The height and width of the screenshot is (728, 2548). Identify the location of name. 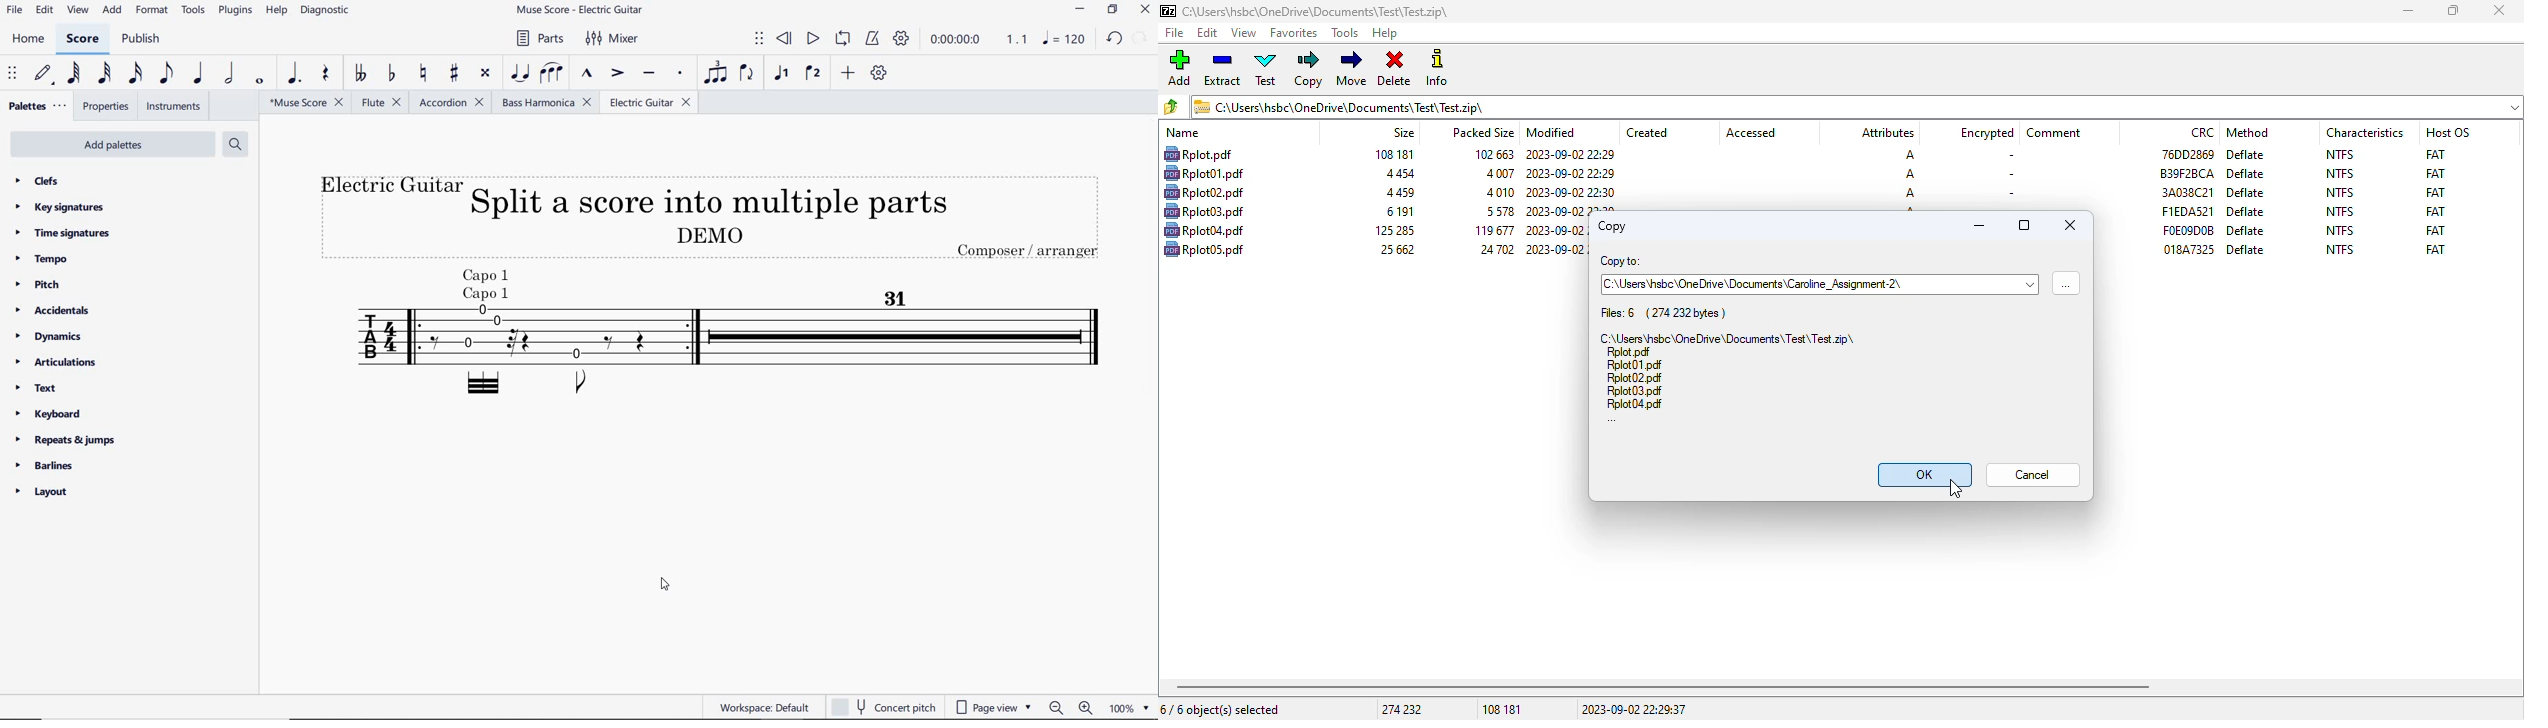
(1183, 133).